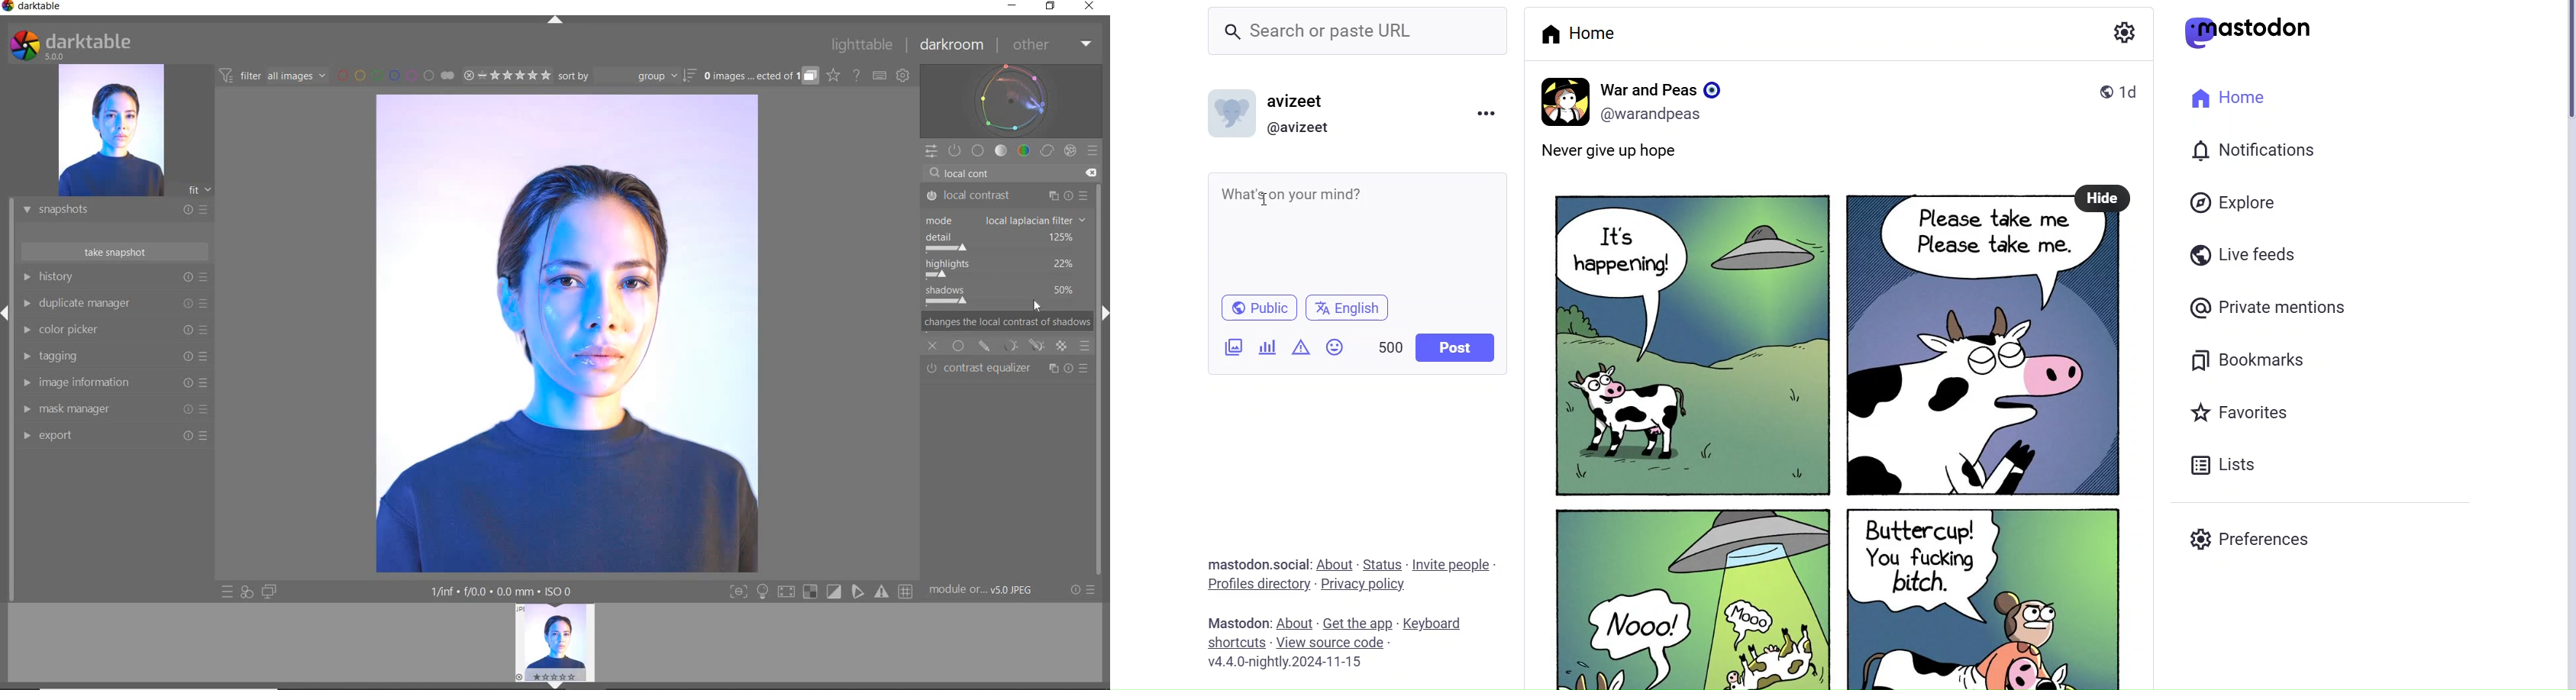 This screenshot has height=700, width=2576. Describe the element at coordinates (935, 173) in the screenshot. I see `Search` at that location.